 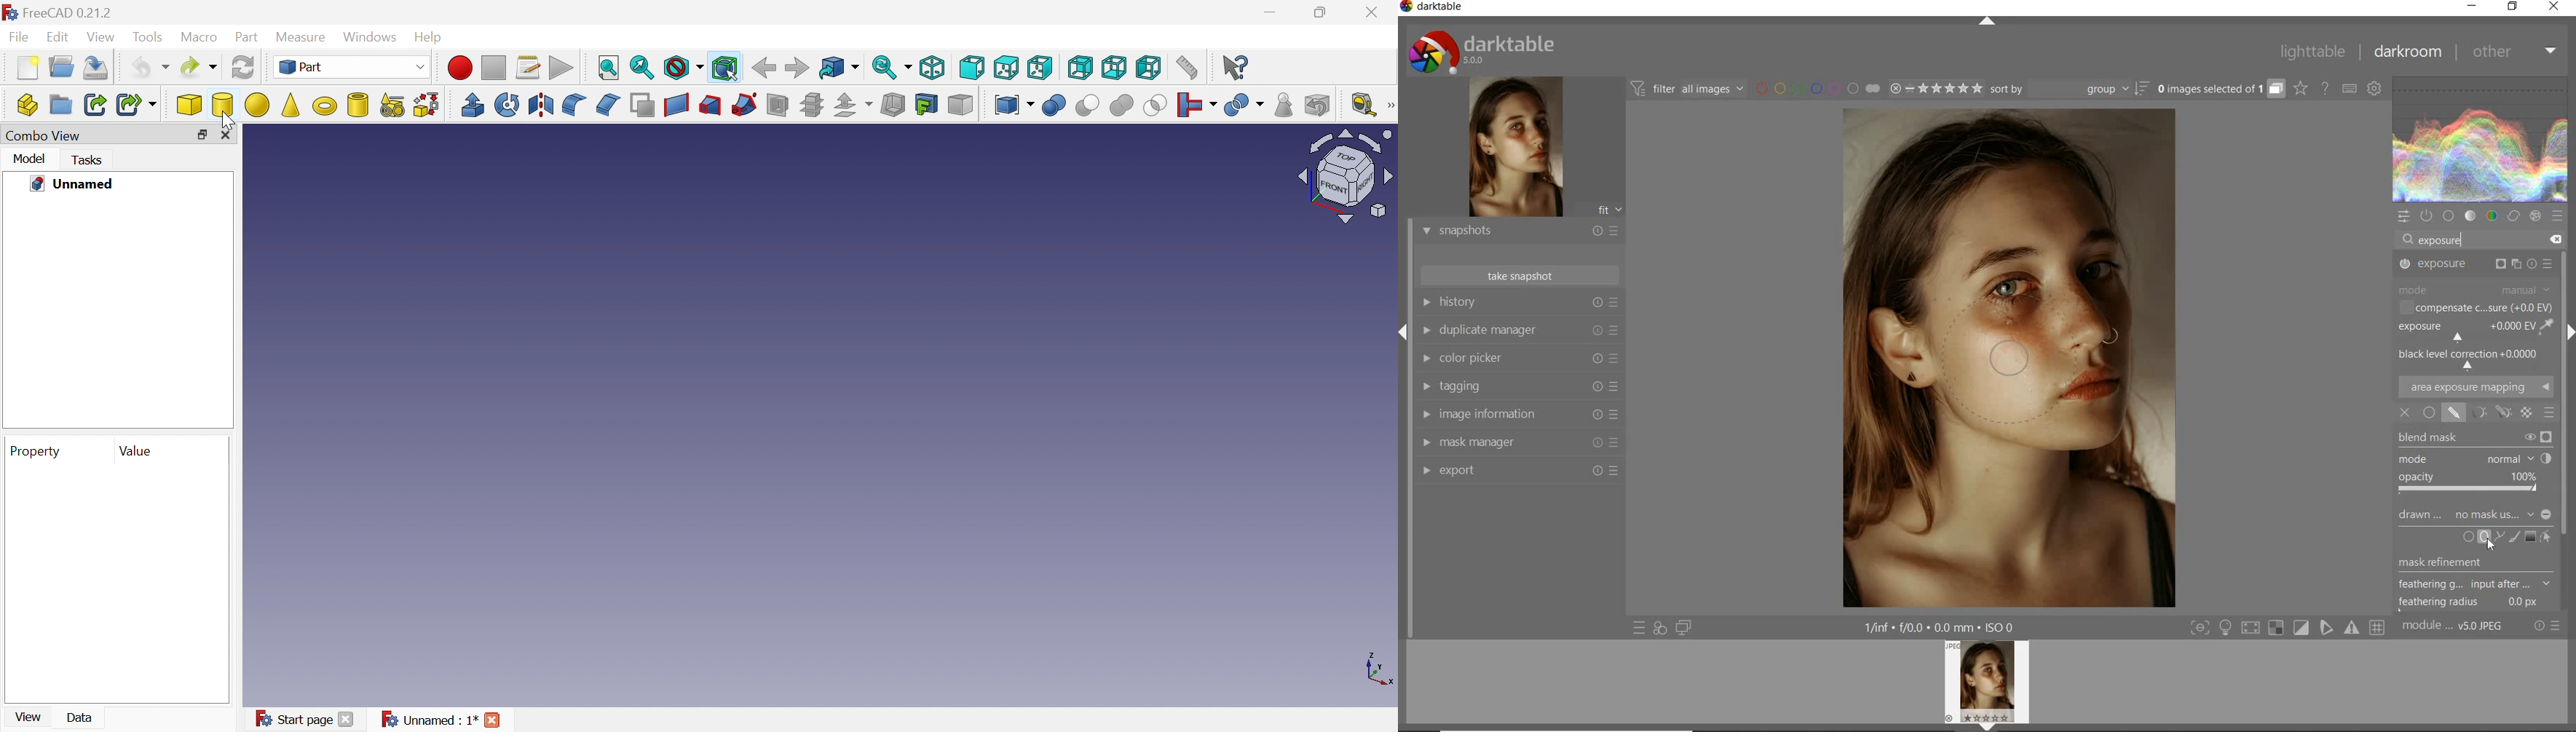 What do you see at coordinates (2475, 307) in the screenshot?
I see `COMPENSATE C...SURE` at bounding box center [2475, 307].